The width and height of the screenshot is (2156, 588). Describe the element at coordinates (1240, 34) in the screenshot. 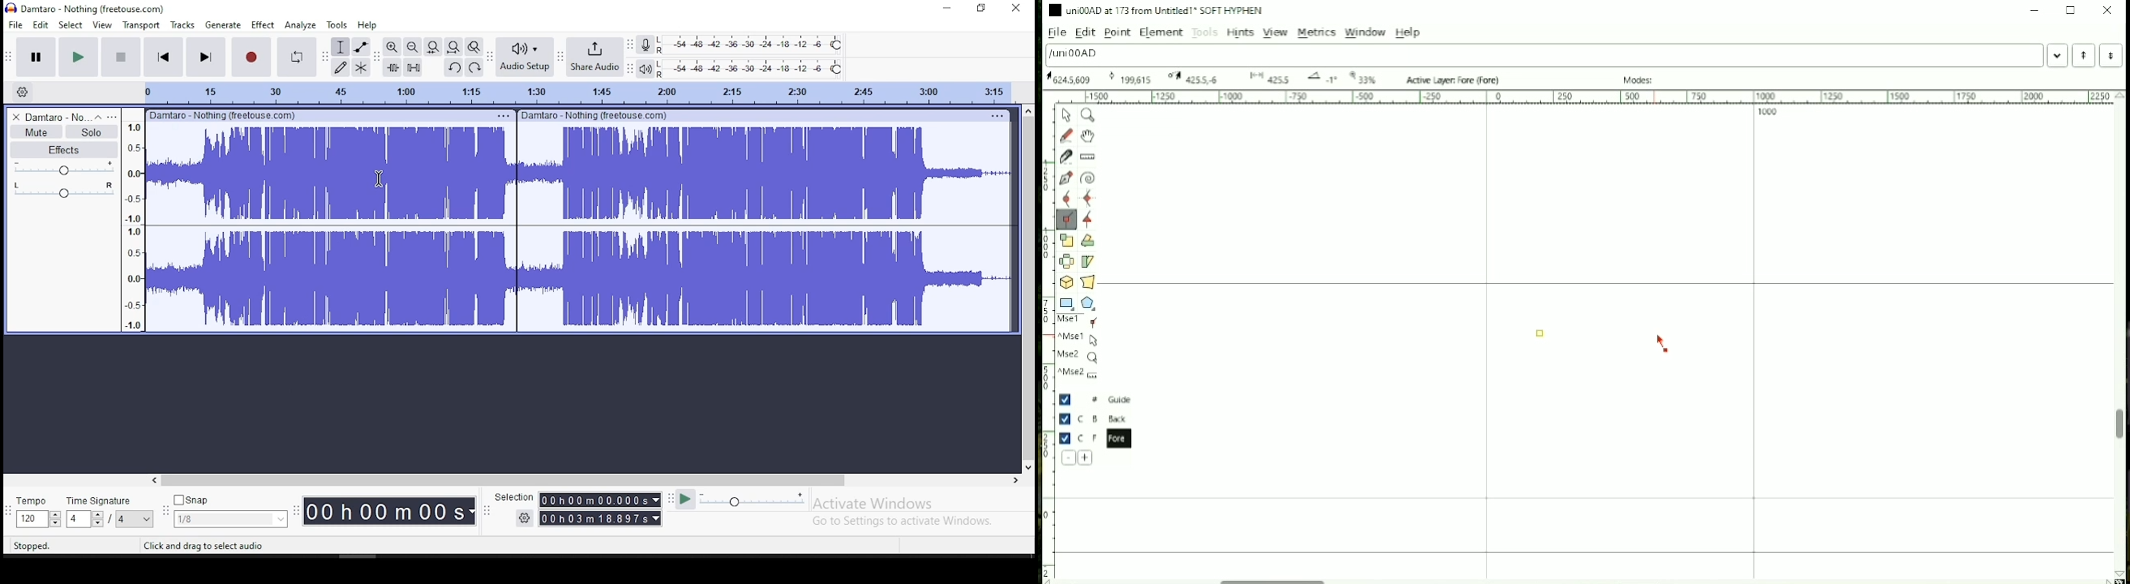

I see `Hints` at that location.